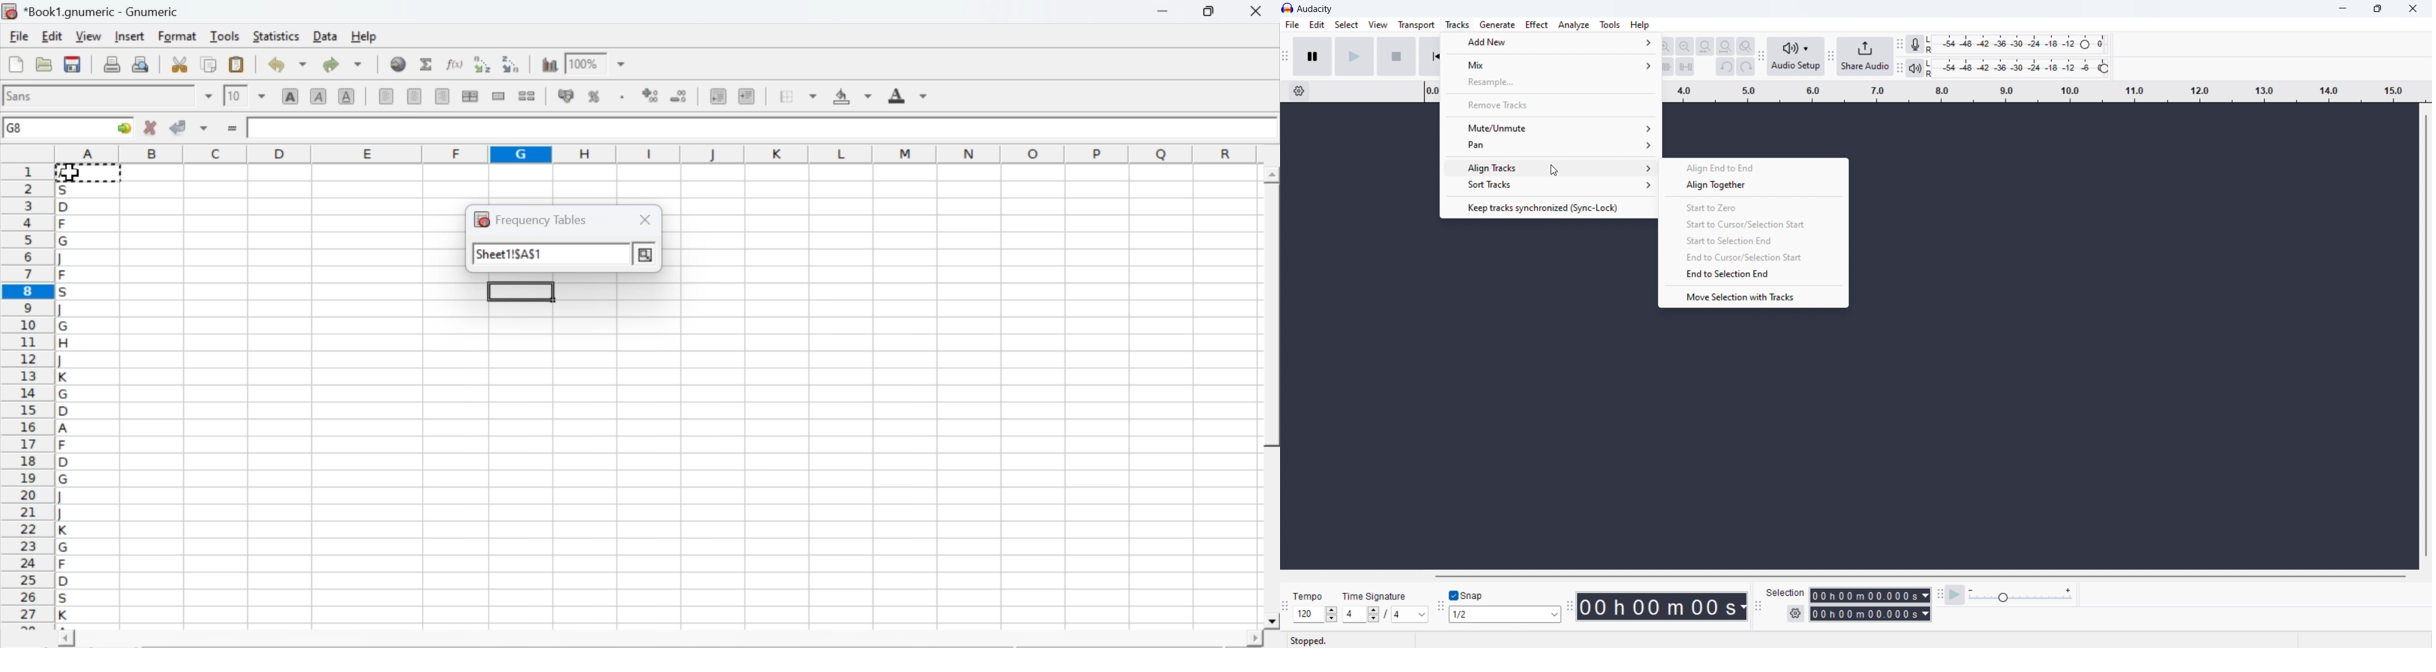 The height and width of the screenshot is (672, 2436). I want to click on recording level, so click(2019, 44).